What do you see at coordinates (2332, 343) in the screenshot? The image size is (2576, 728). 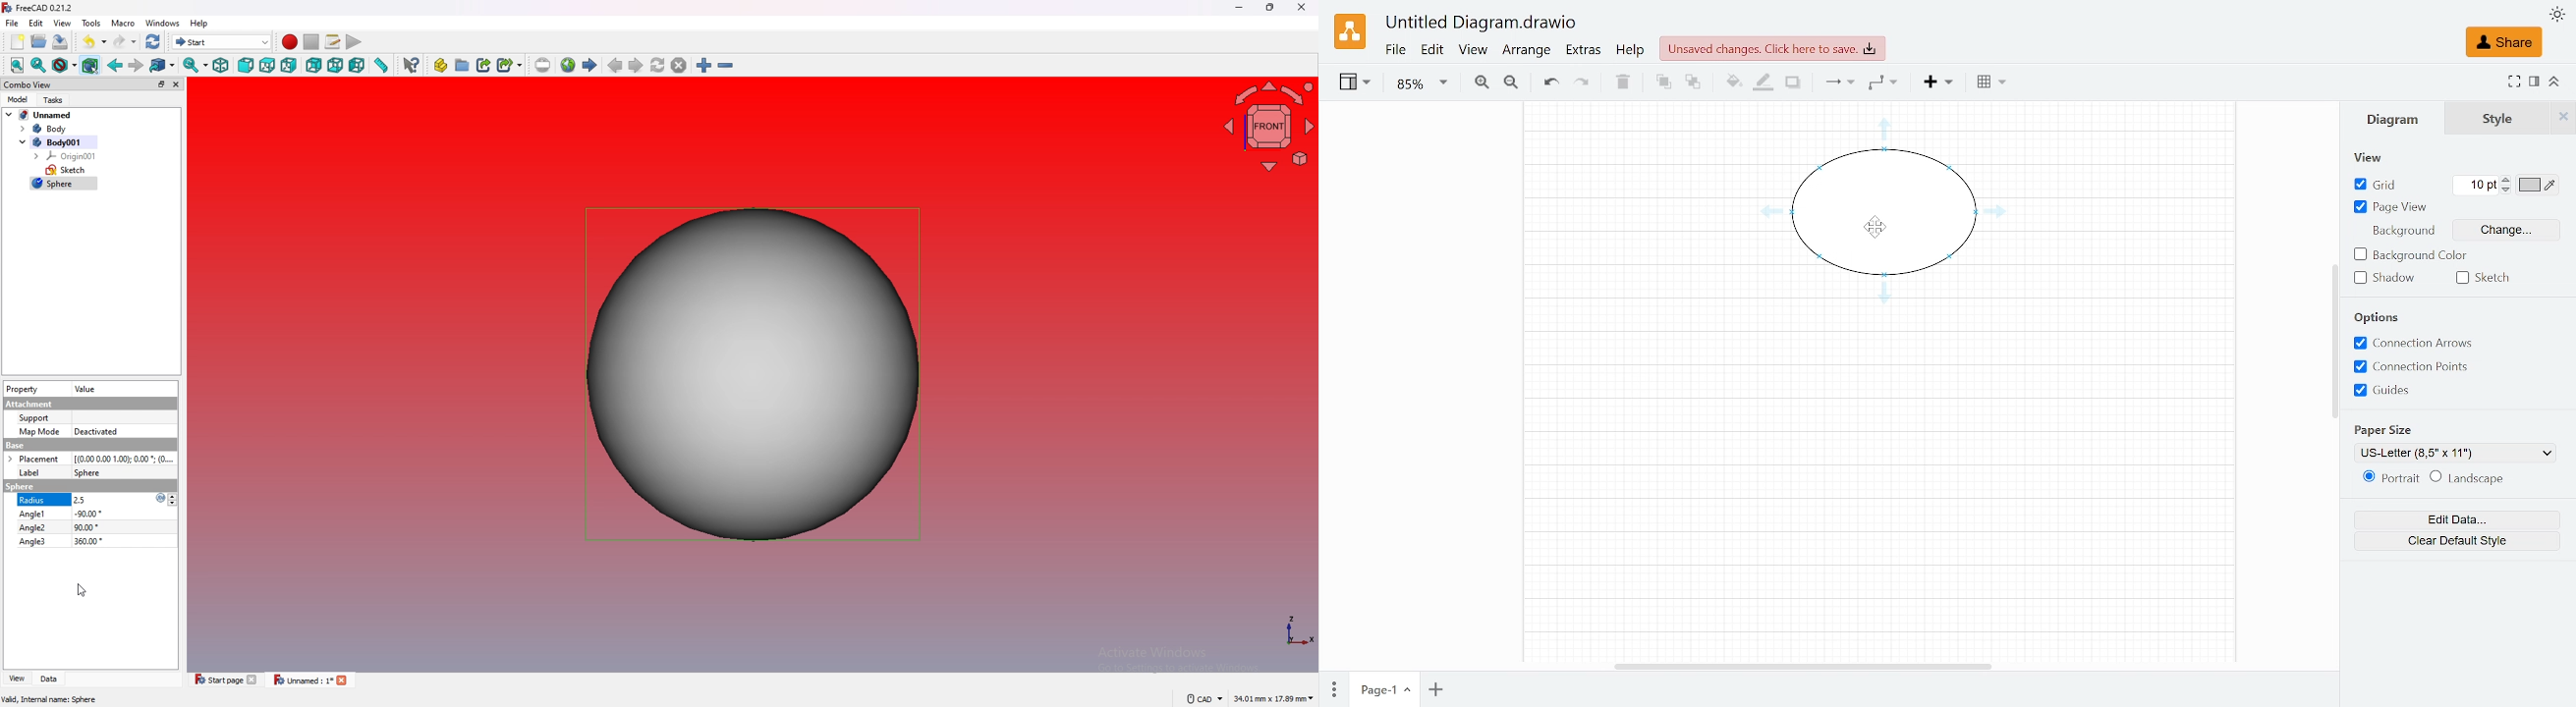 I see `scroll bar` at bounding box center [2332, 343].